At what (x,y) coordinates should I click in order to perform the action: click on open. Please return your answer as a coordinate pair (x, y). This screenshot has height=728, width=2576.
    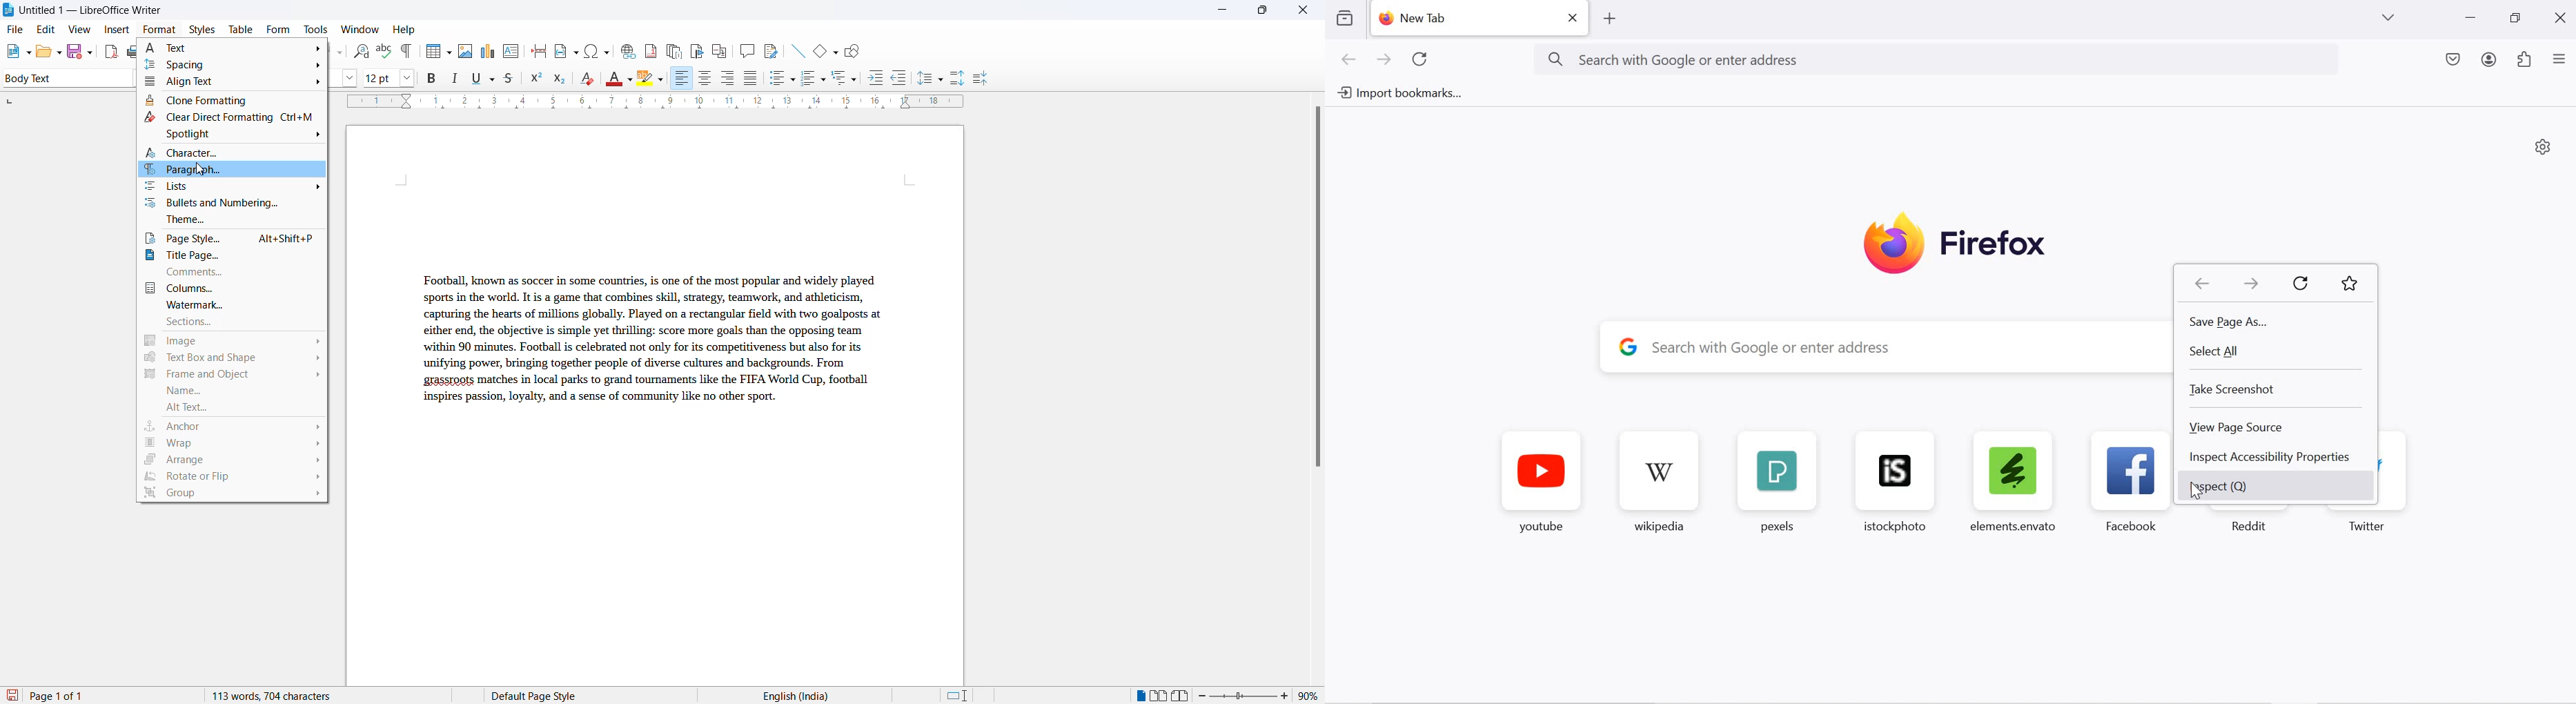
    Looking at the image, I should click on (48, 51).